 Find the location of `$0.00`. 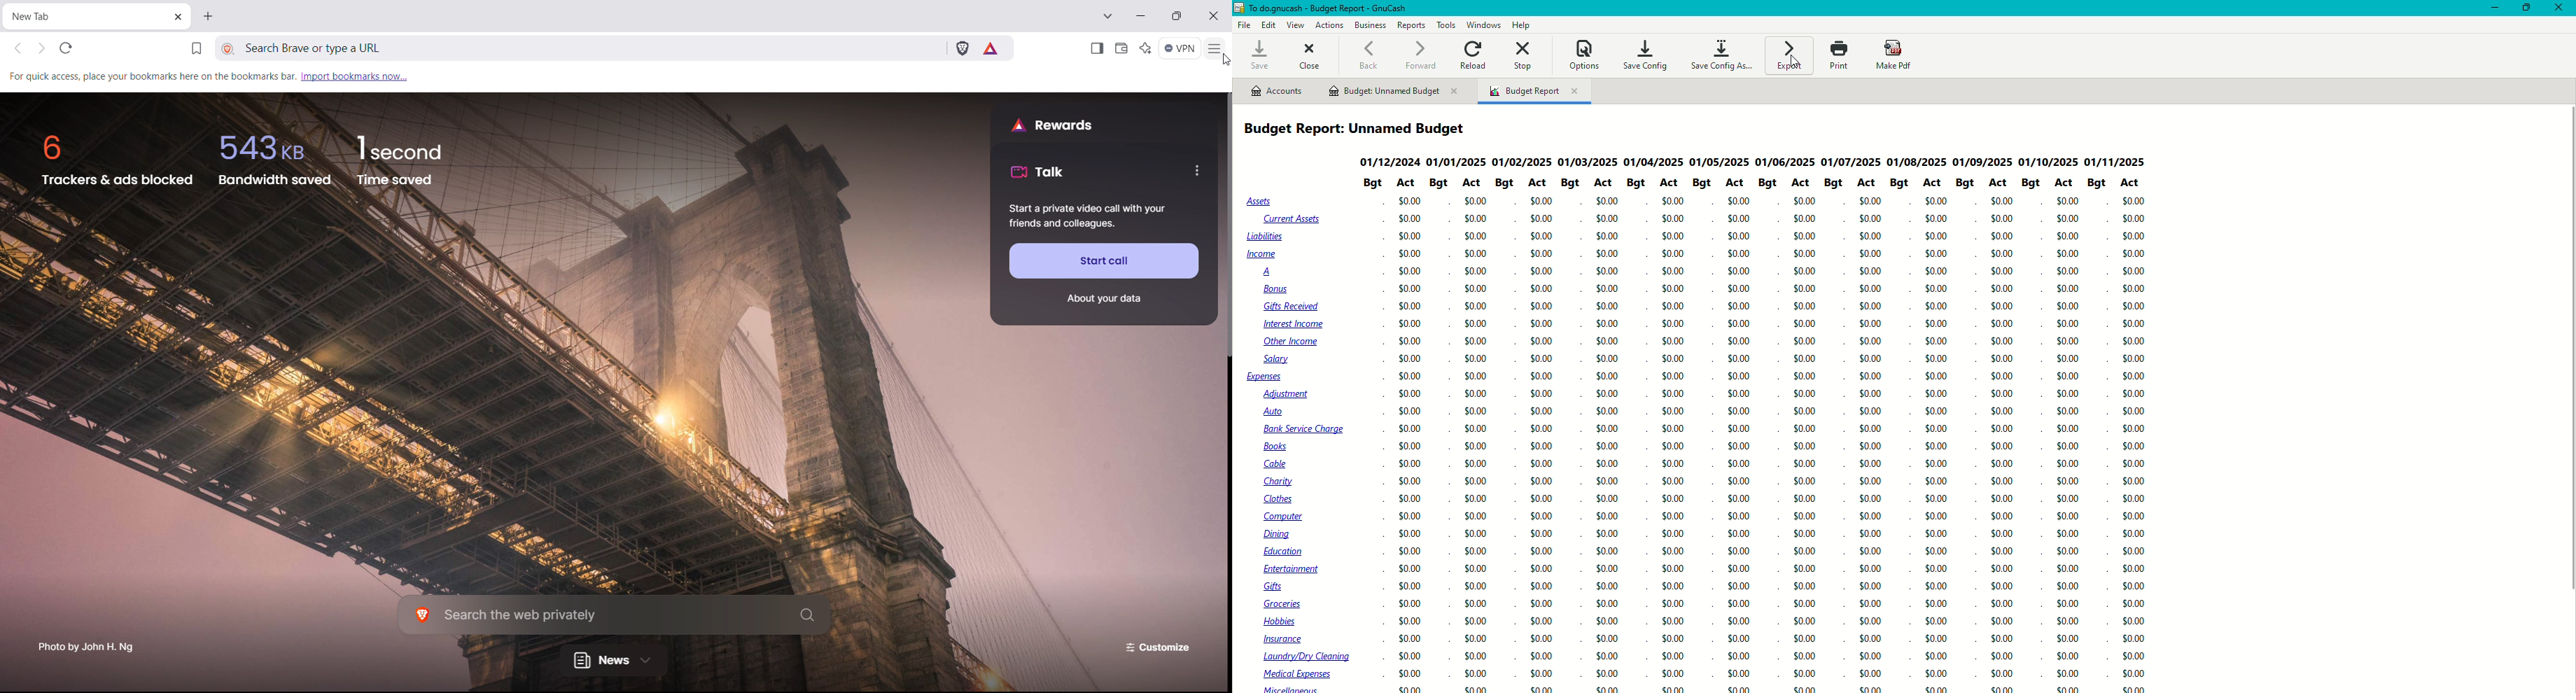

$0.00 is located at coordinates (1544, 482).